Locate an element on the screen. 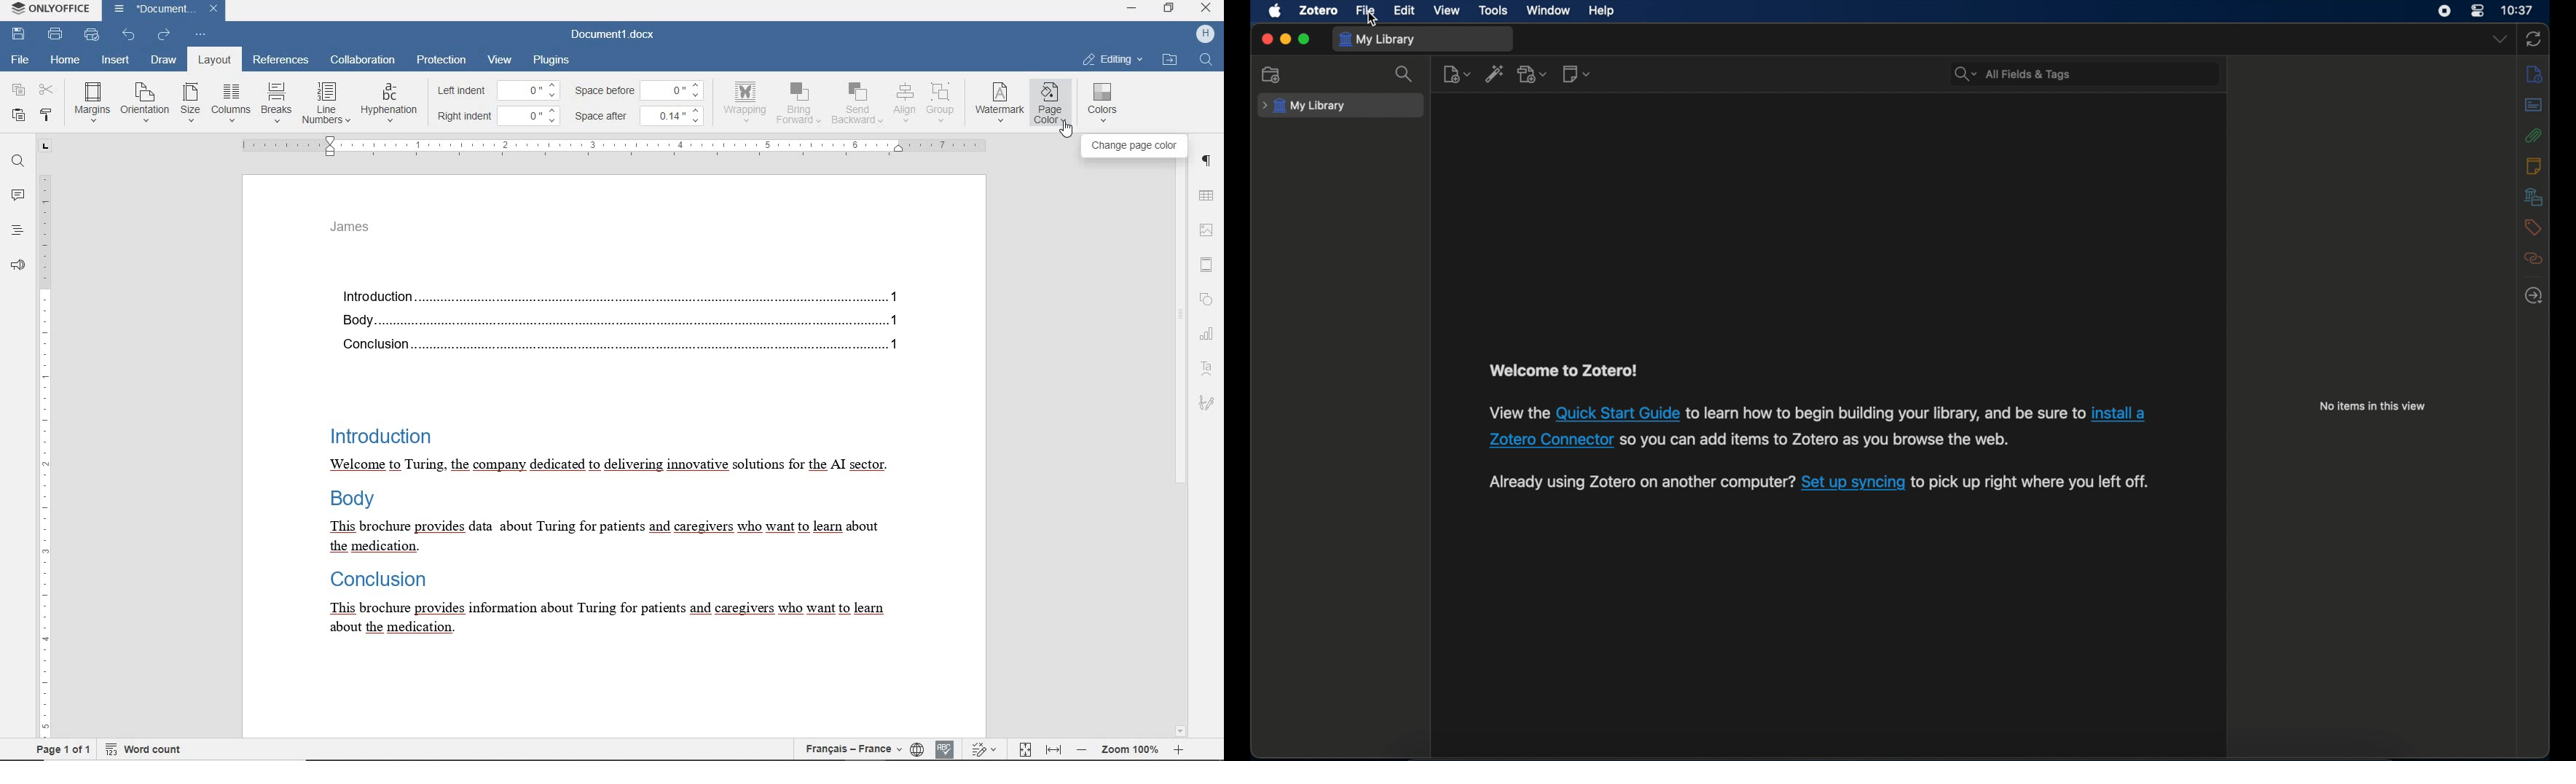 The width and height of the screenshot is (2576, 784). software information is located at coordinates (1821, 440).